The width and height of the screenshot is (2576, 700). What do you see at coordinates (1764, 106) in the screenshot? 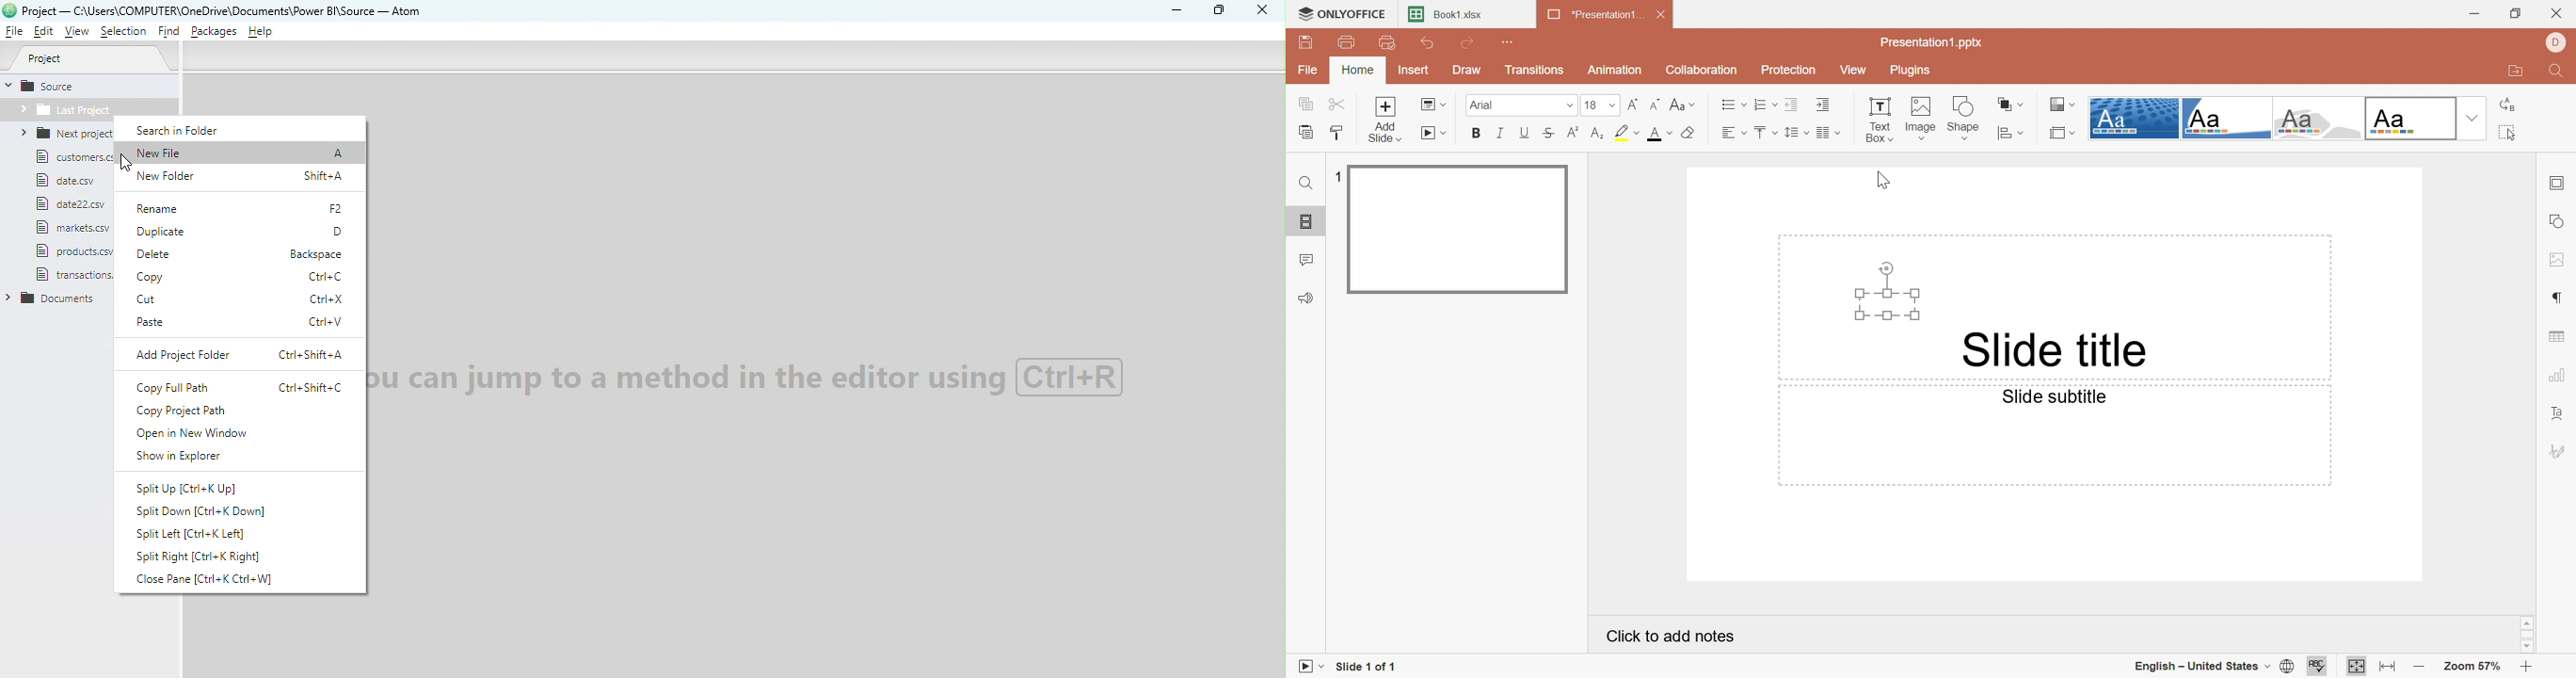
I see `Numbering` at bounding box center [1764, 106].